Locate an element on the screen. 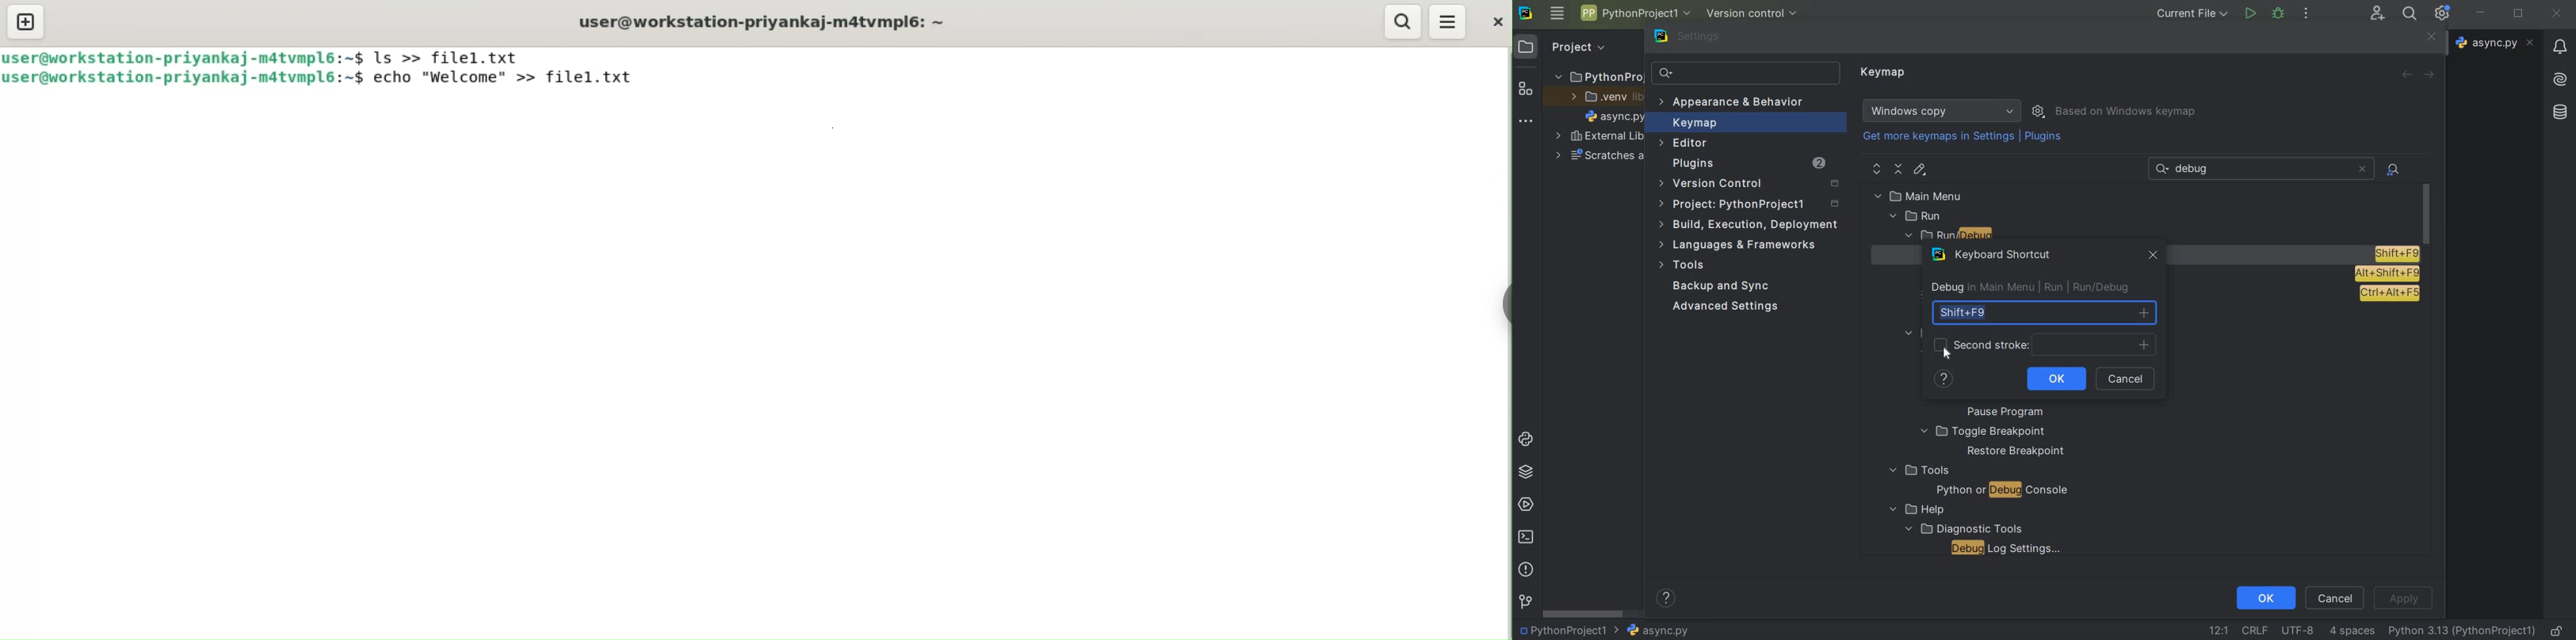 This screenshot has width=2576, height=644. run is located at coordinates (1917, 216).